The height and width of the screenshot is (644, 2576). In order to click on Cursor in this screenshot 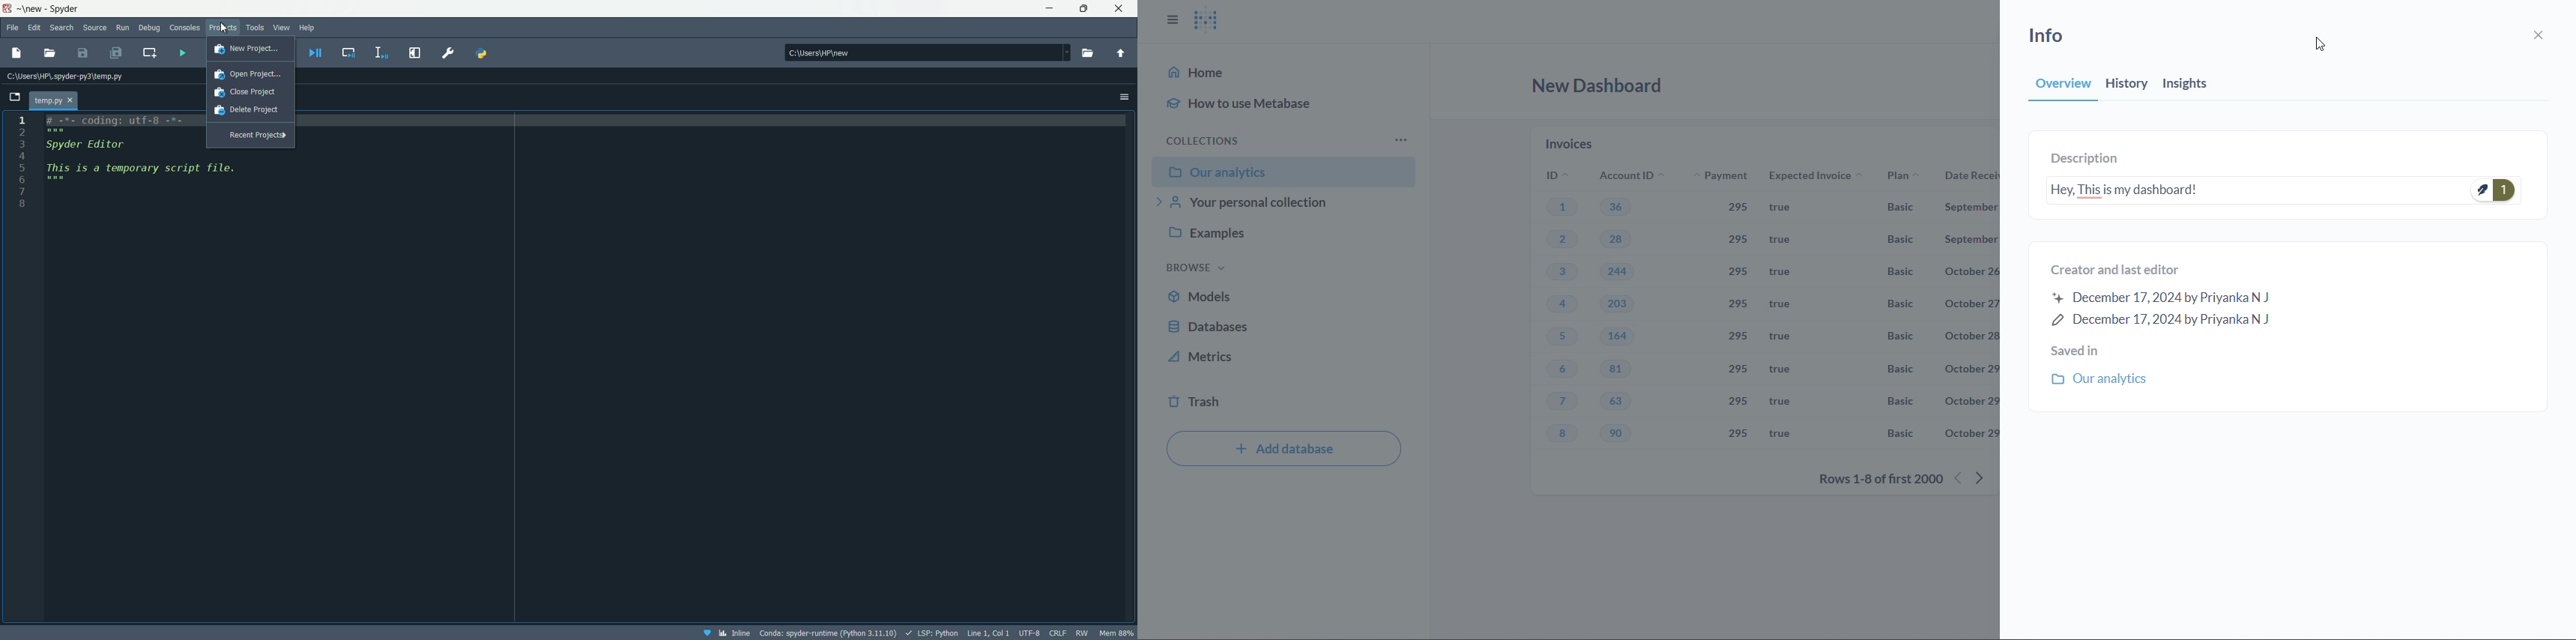, I will do `click(224, 29)`.